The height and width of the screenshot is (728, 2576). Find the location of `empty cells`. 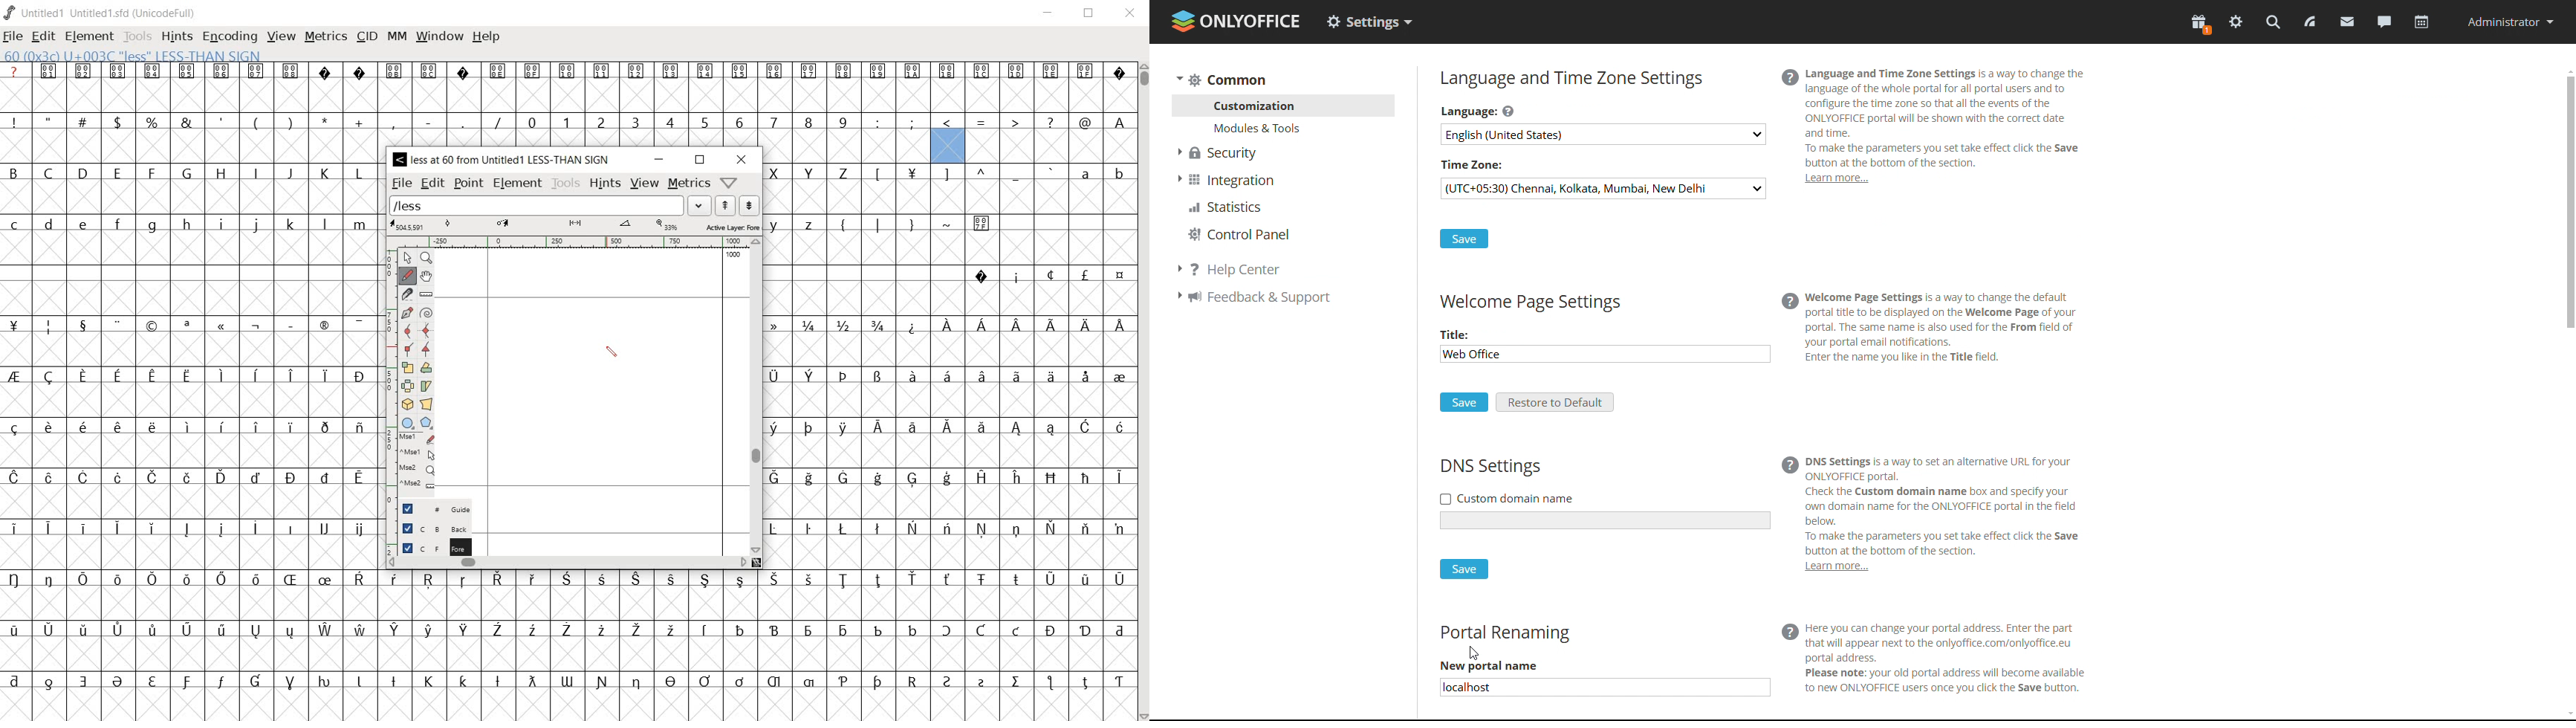

empty cells is located at coordinates (949, 452).